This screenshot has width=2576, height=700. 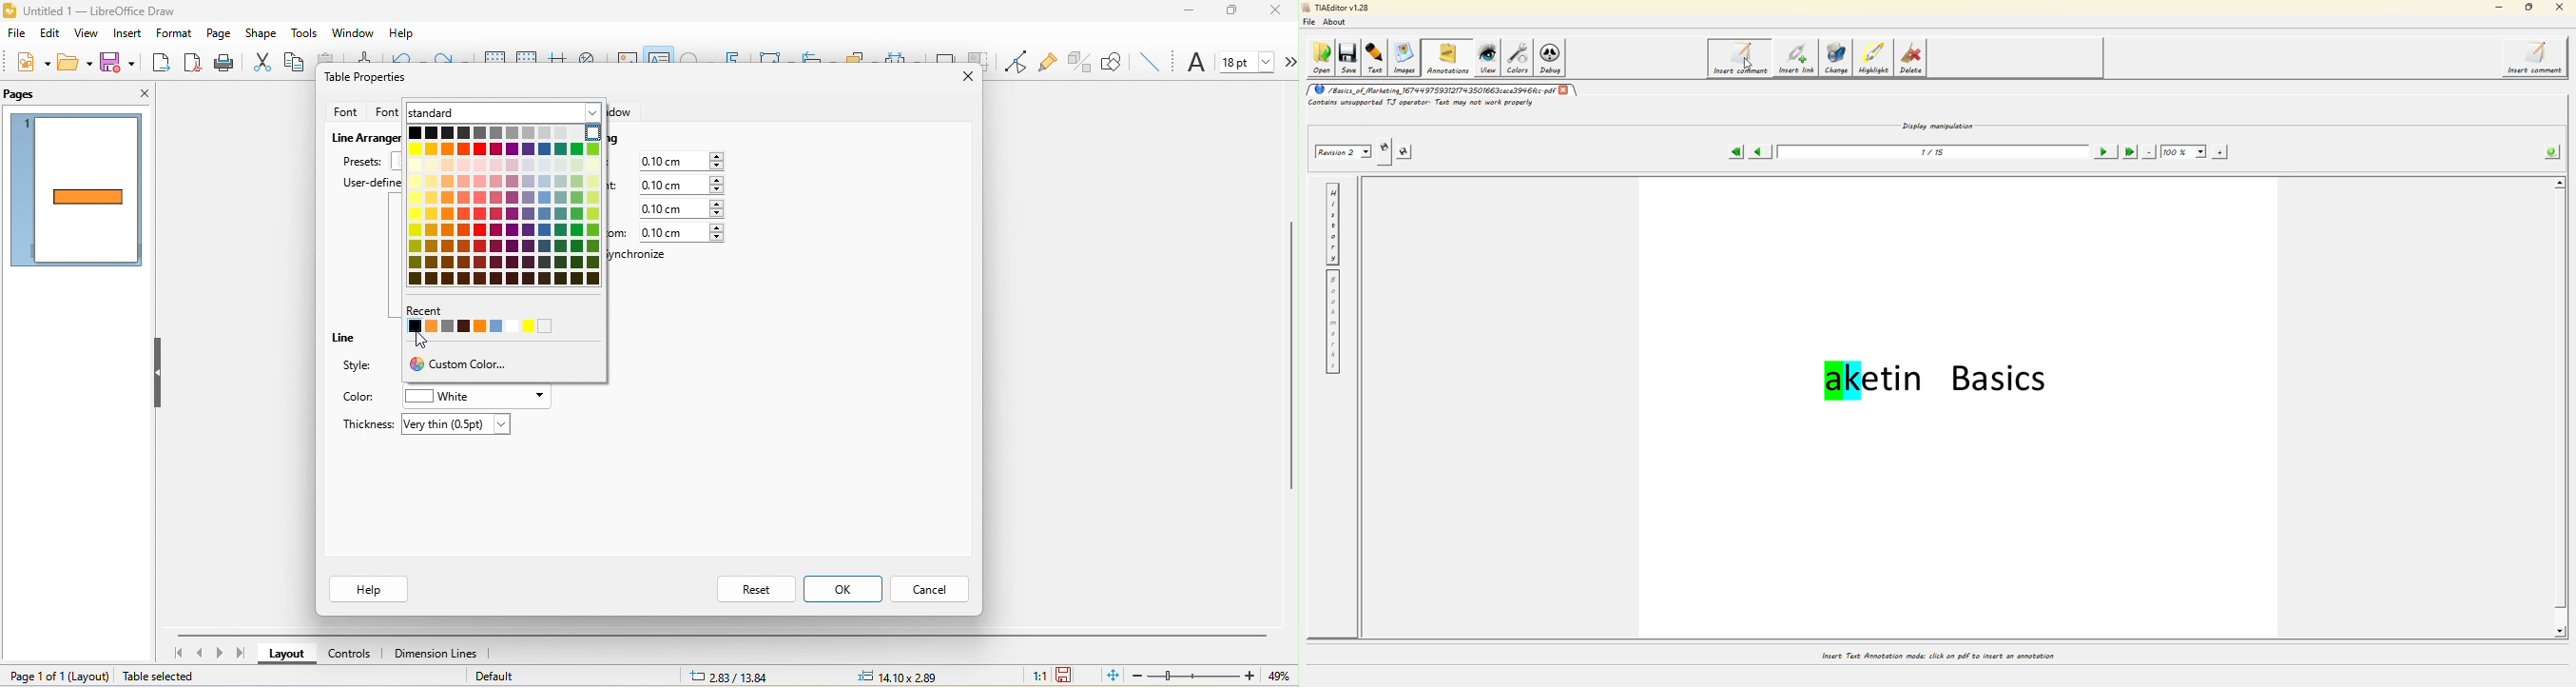 What do you see at coordinates (162, 677) in the screenshot?
I see `table selected` at bounding box center [162, 677].